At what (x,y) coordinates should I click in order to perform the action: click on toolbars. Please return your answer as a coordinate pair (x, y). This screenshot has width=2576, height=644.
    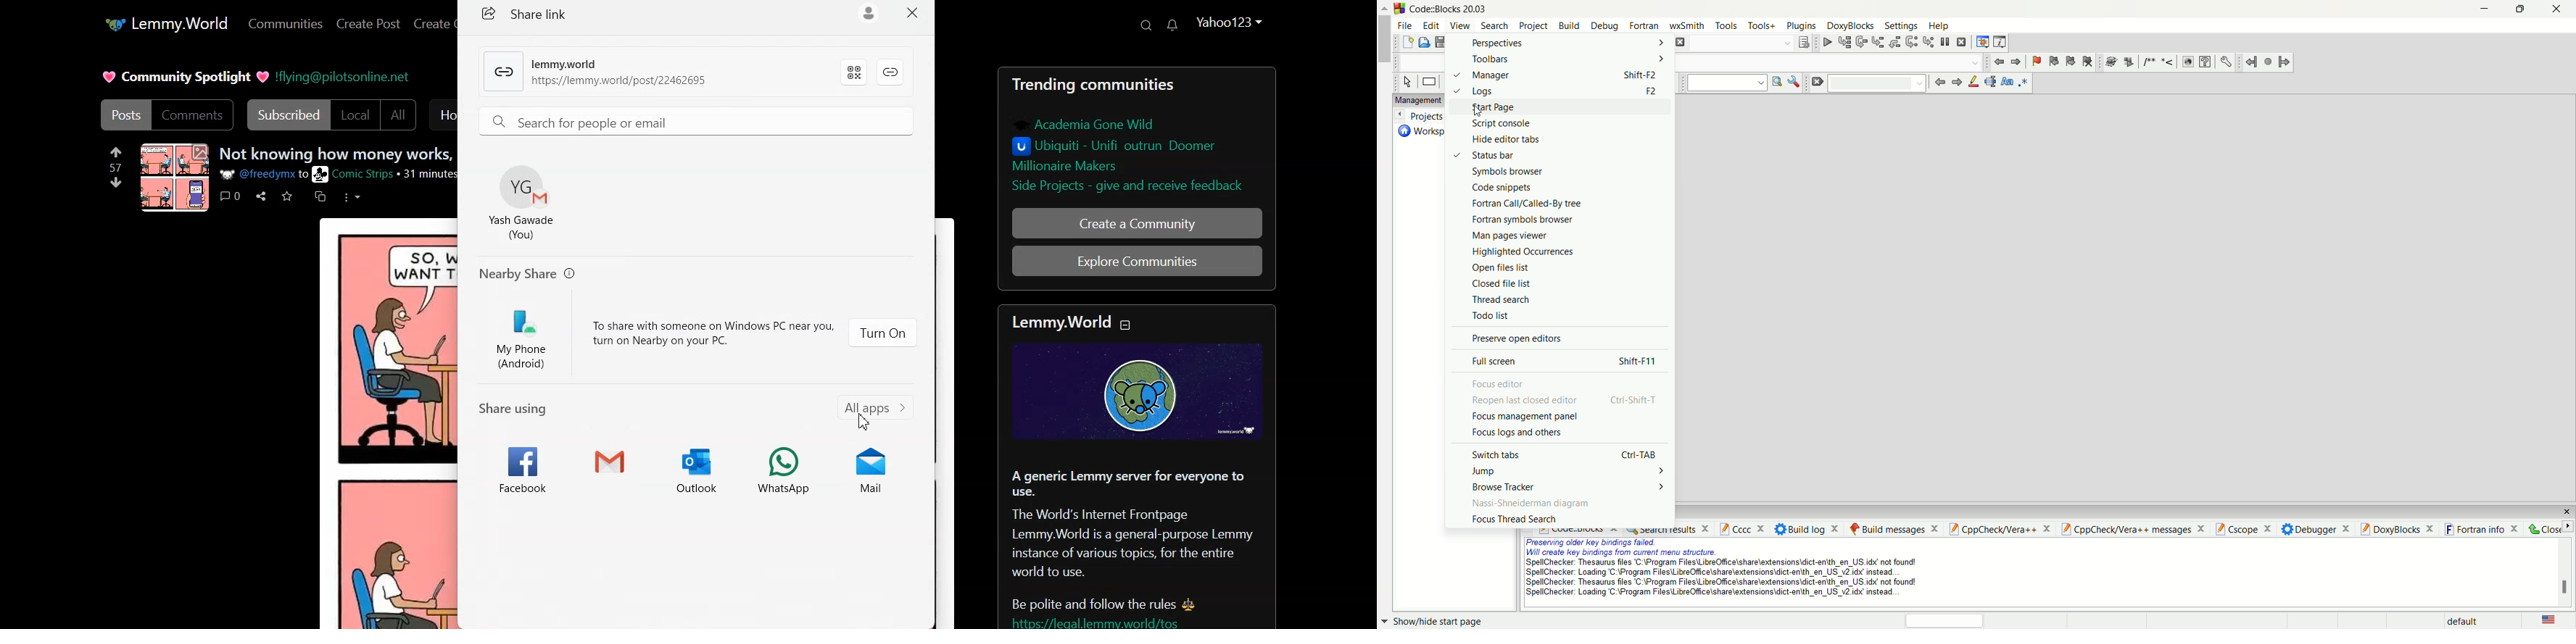
    Looking at the image, I should click on (1562, 59).